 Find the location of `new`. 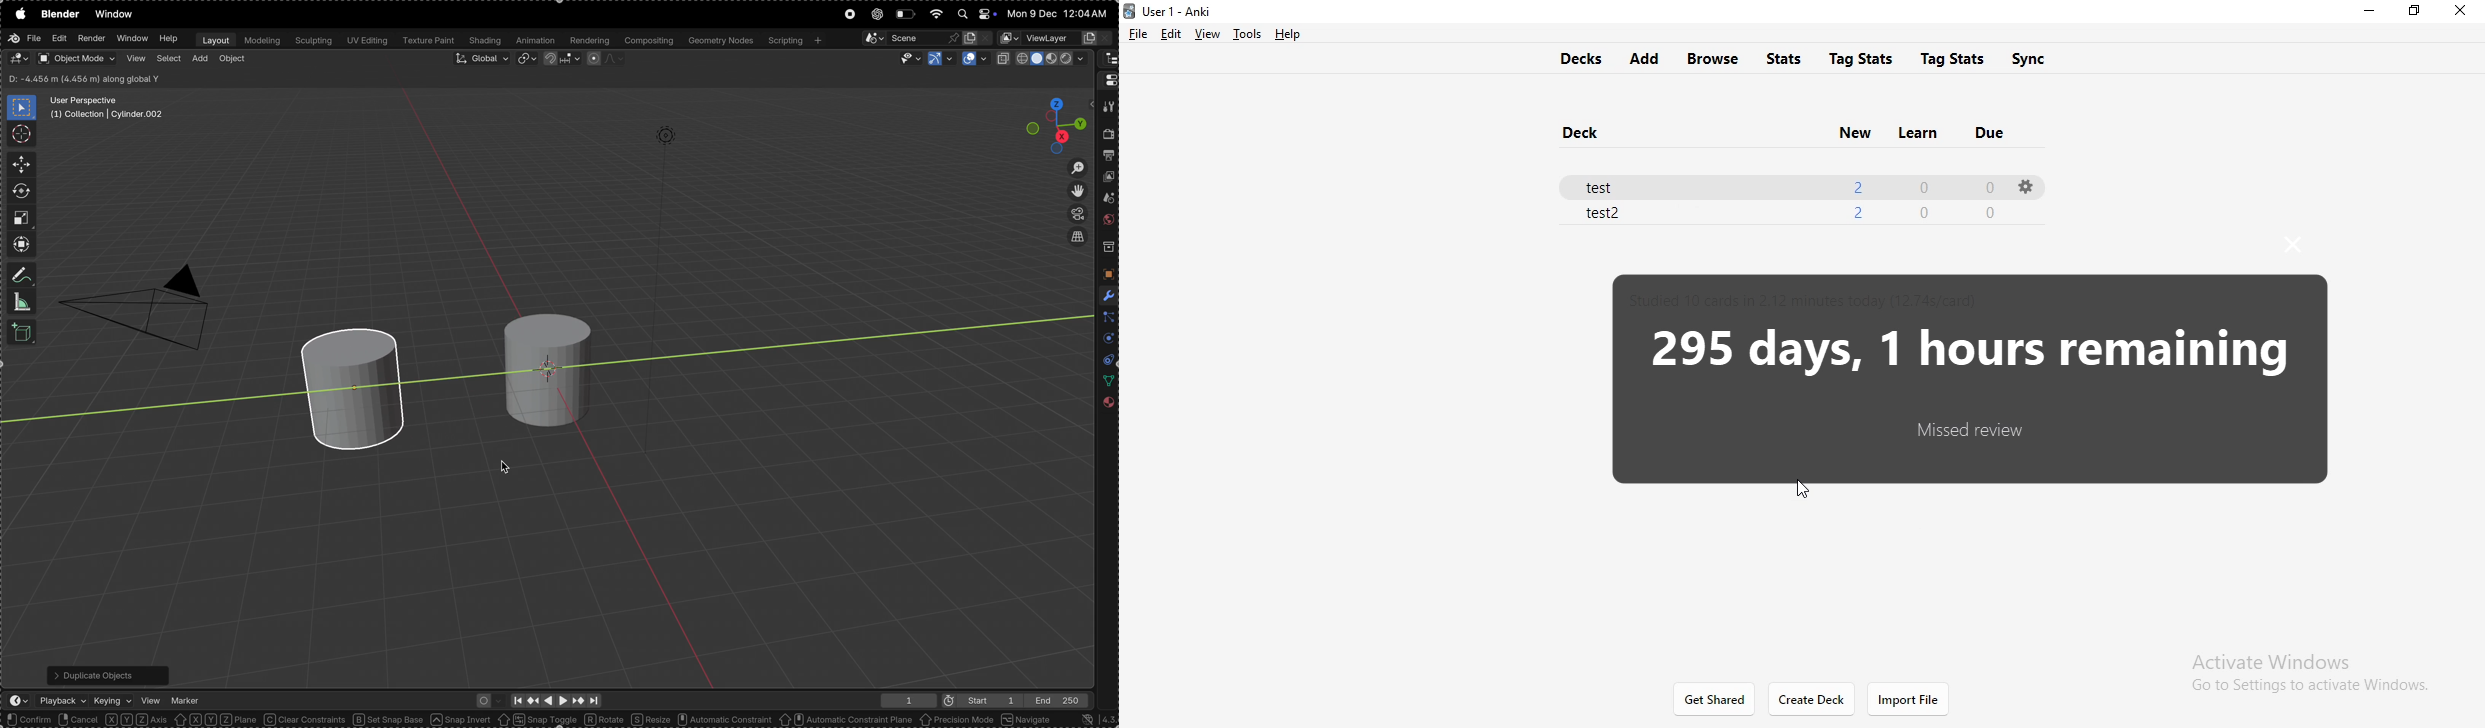

new is located at coordinates (1853, 131).